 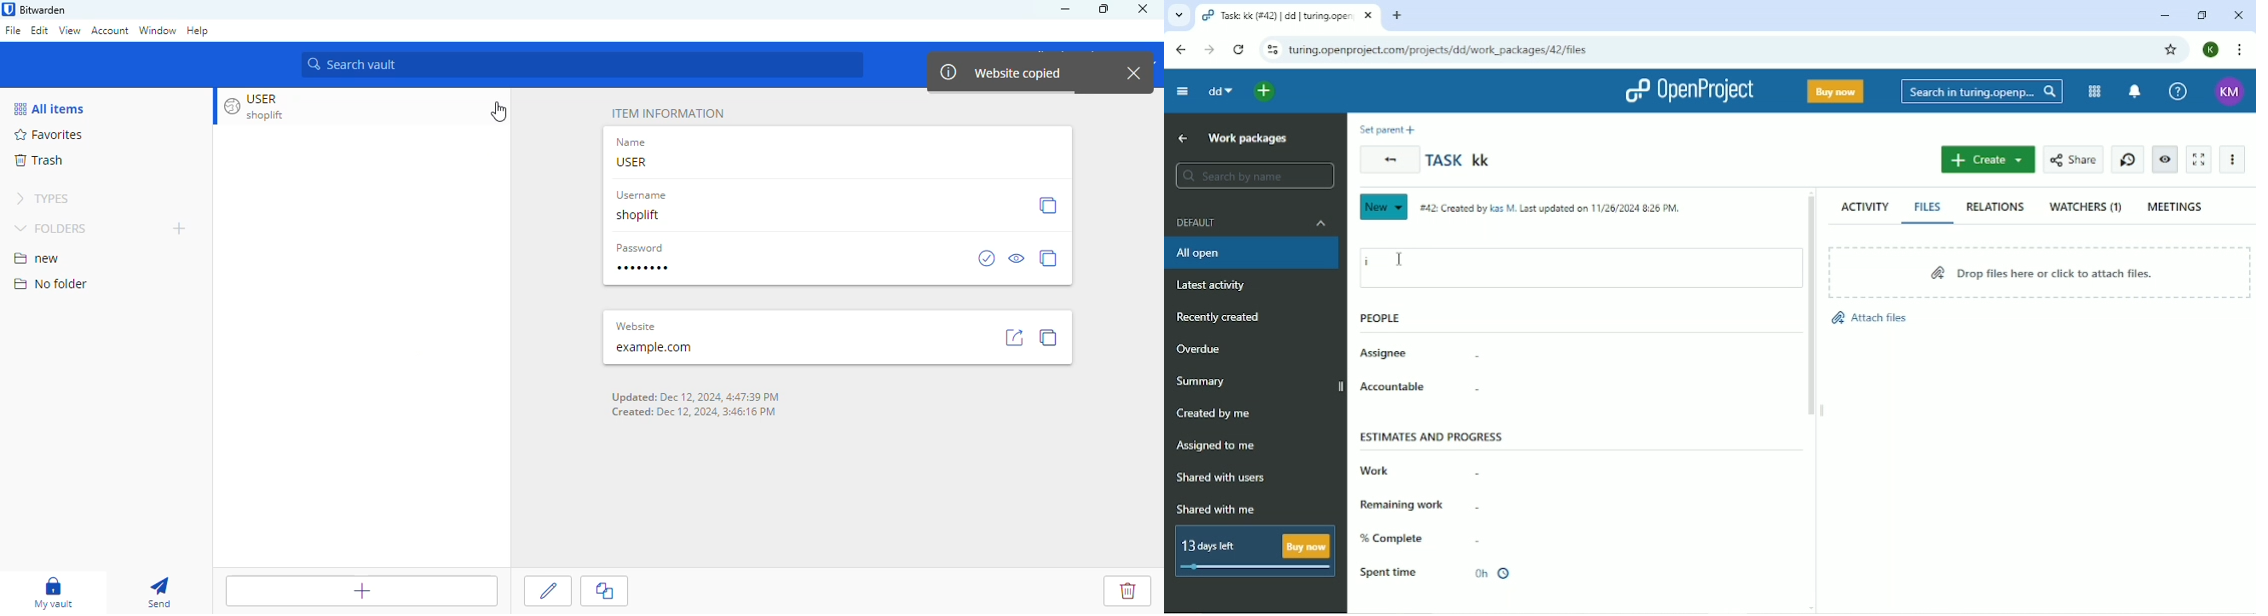 I want to click on password, so click(x=645, y=268).